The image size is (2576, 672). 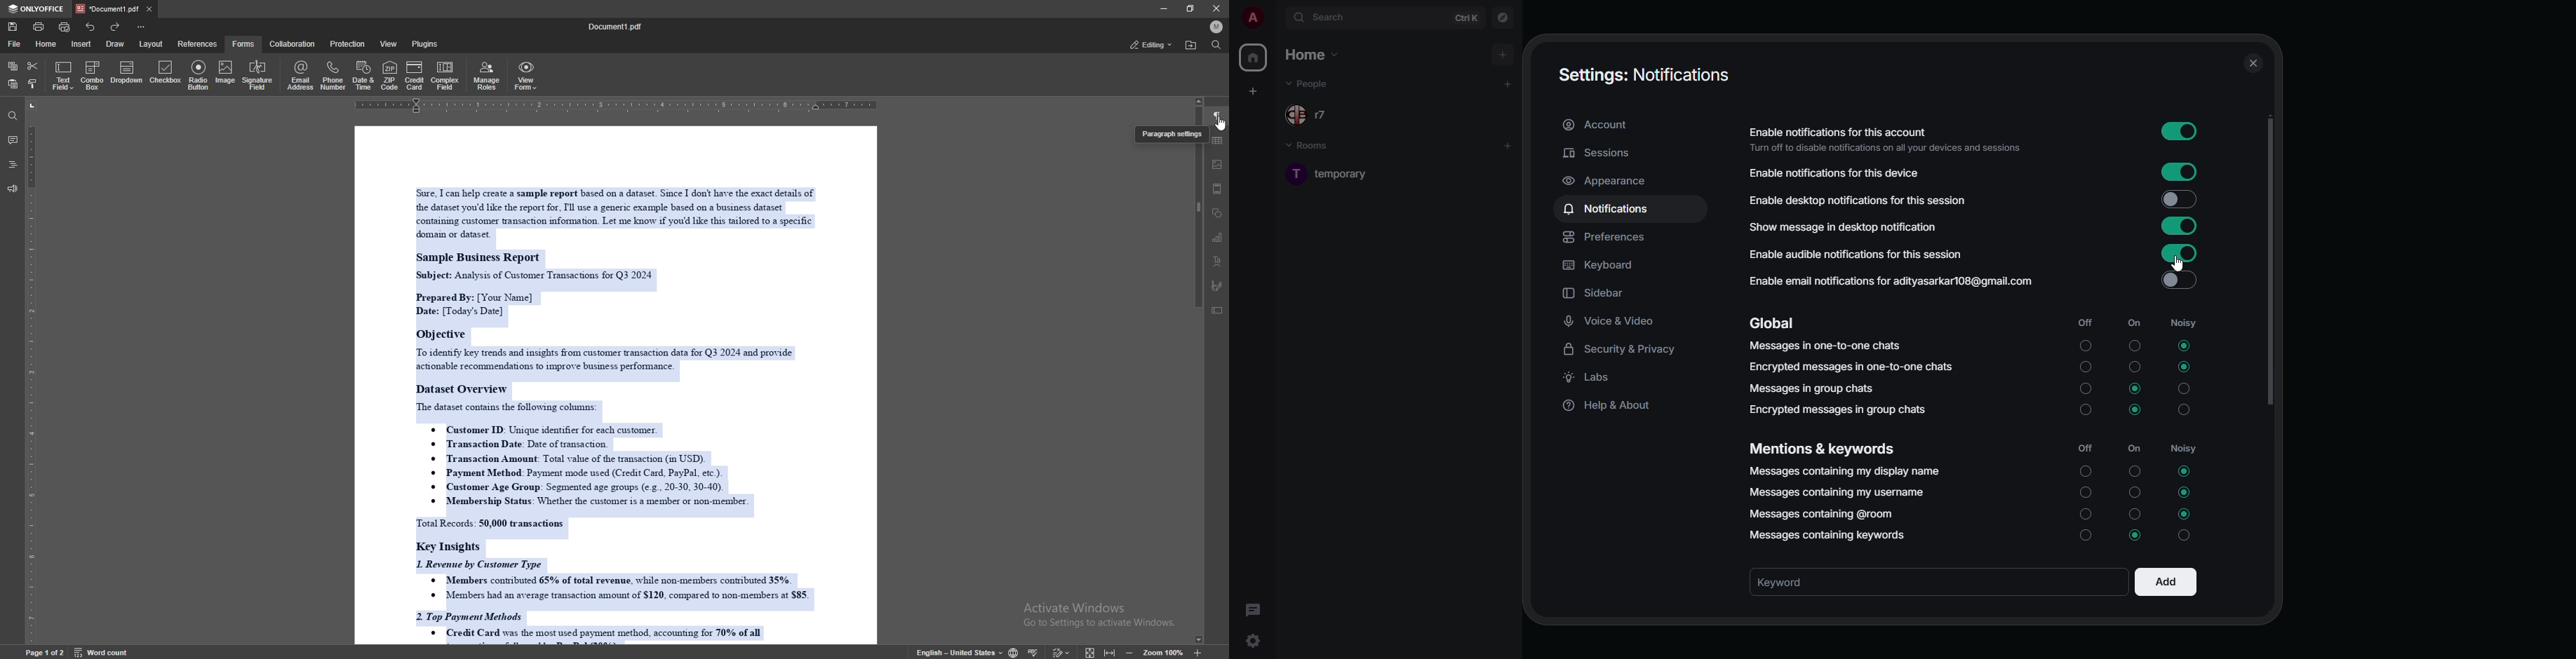 I want to click on locate file, so click(x=1191, y=45).